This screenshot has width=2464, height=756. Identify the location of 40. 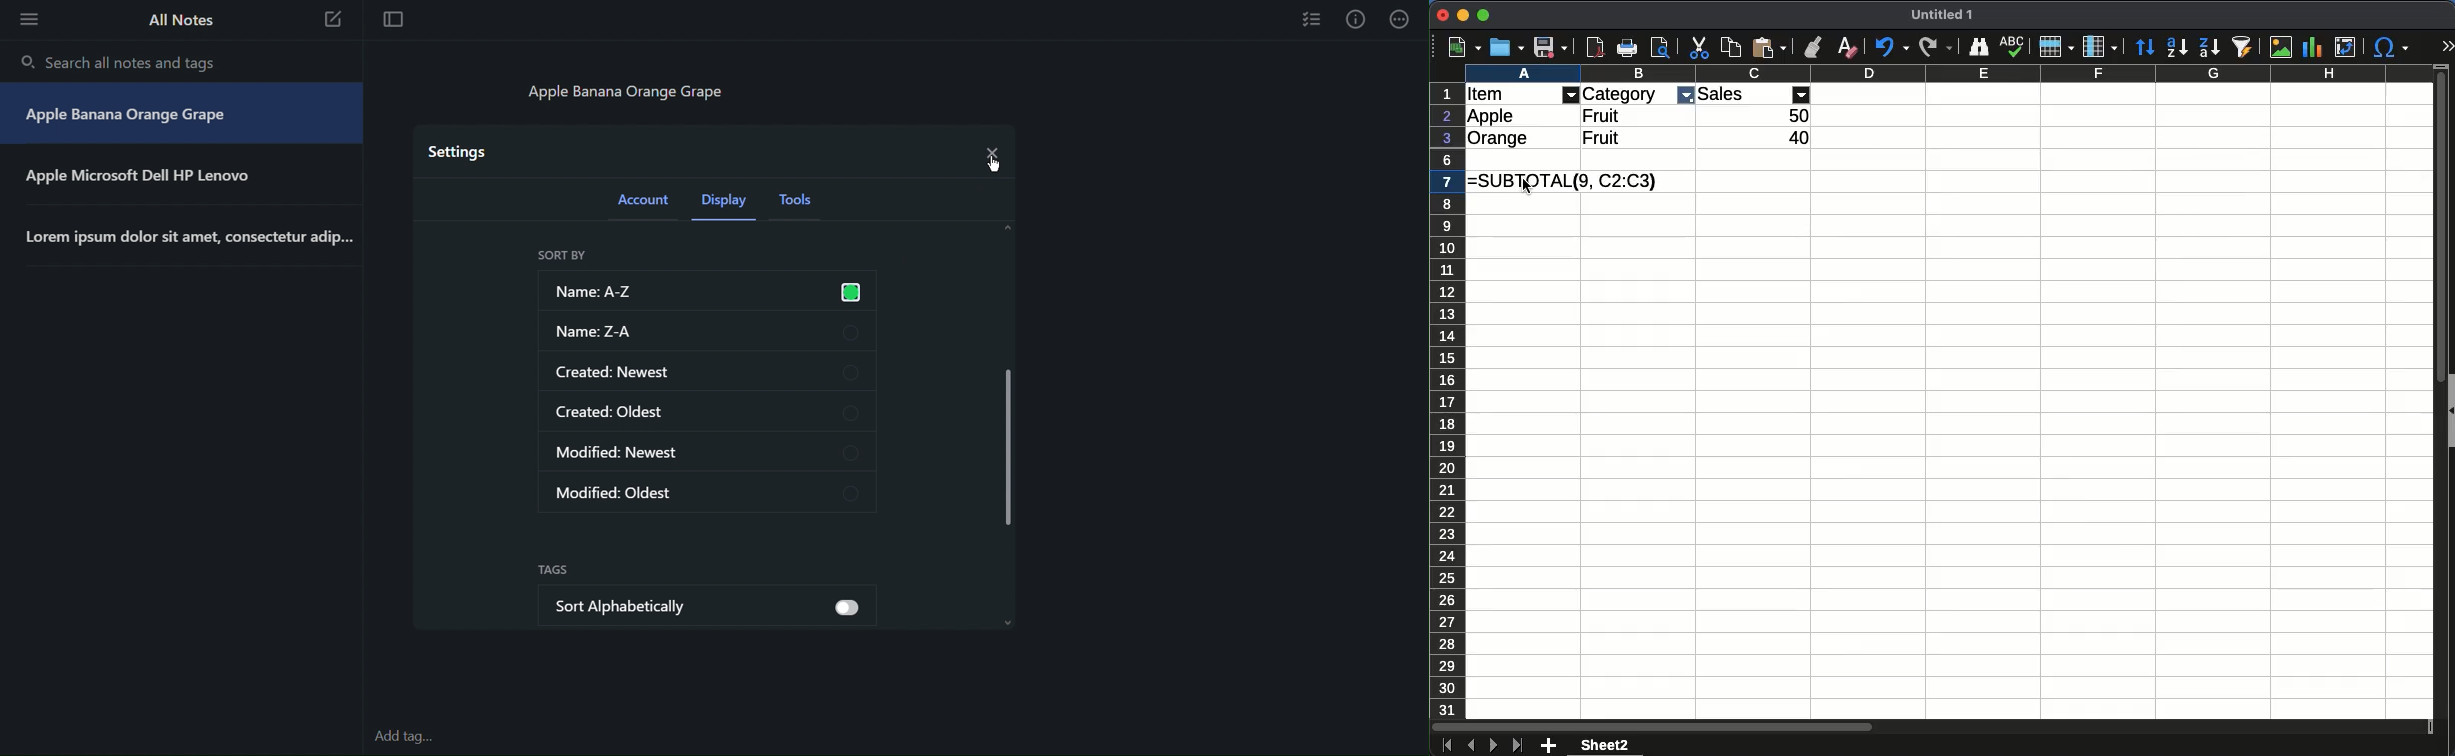
(1799, 138).